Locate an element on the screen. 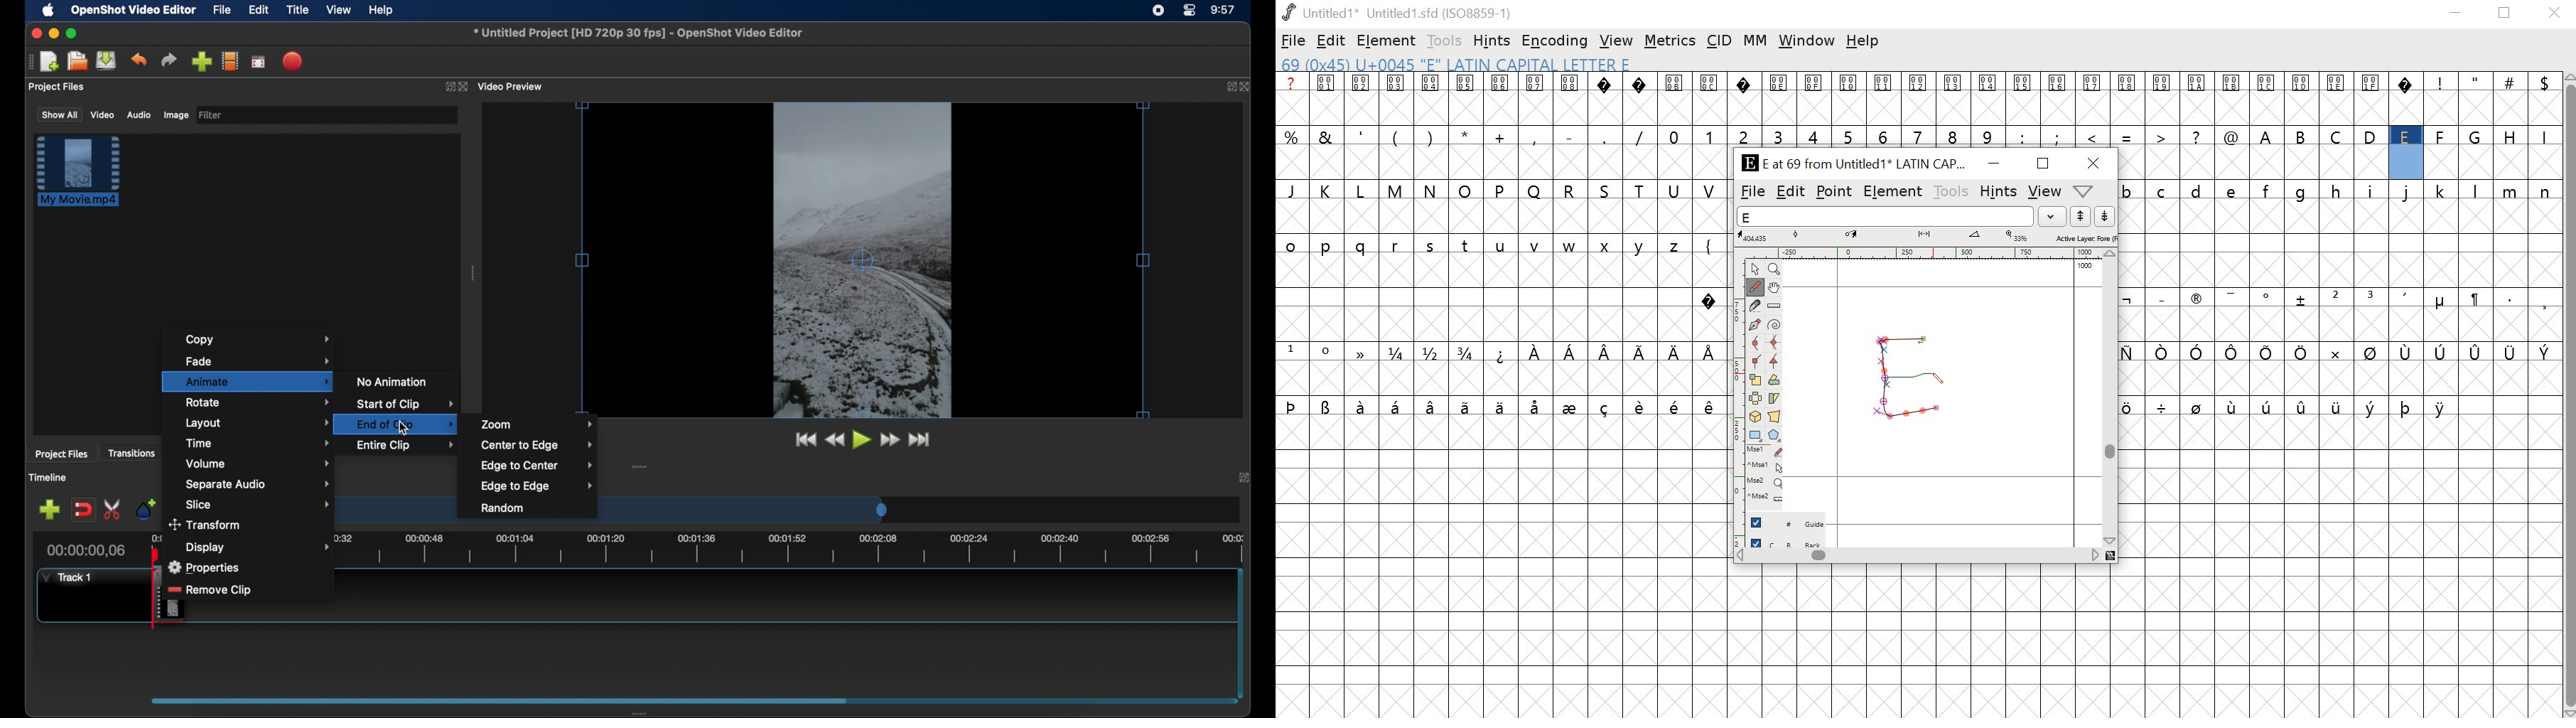 This screenshot has width=2576, height=728. Rotate is located at coordinates (1775, 380).